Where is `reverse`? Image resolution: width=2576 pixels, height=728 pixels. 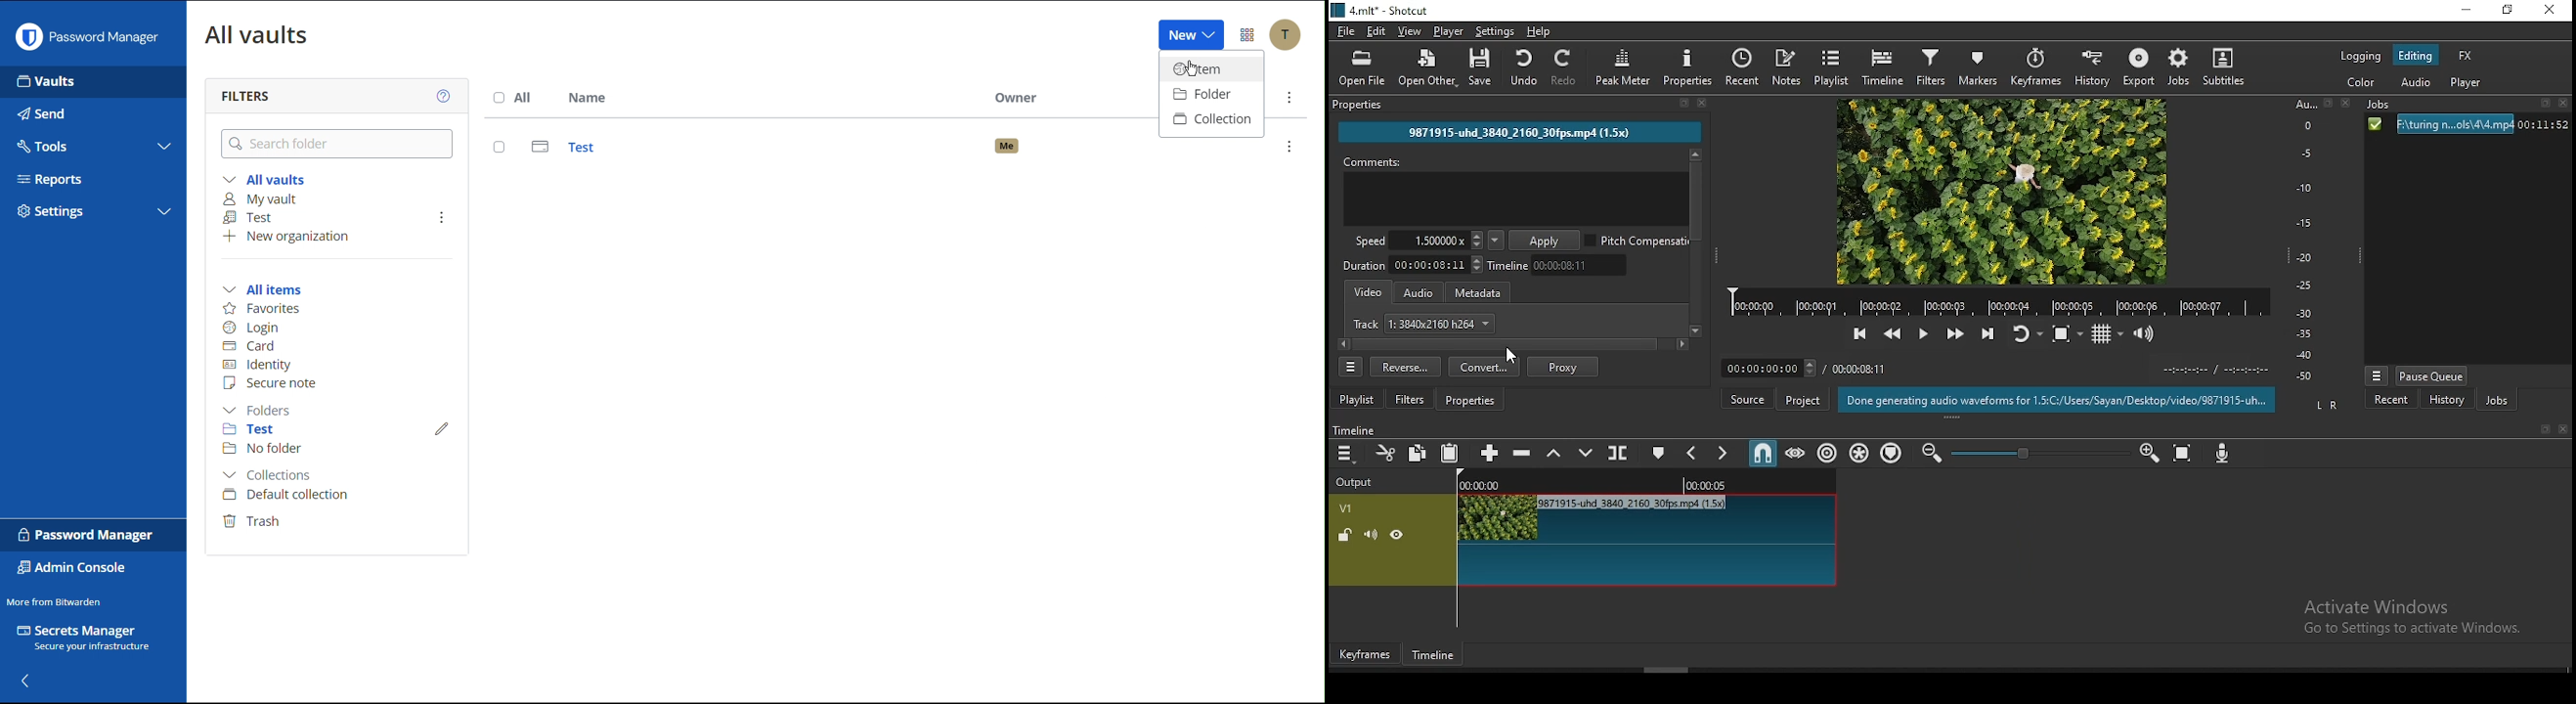 reverse is located at coordinates (1406, 367).